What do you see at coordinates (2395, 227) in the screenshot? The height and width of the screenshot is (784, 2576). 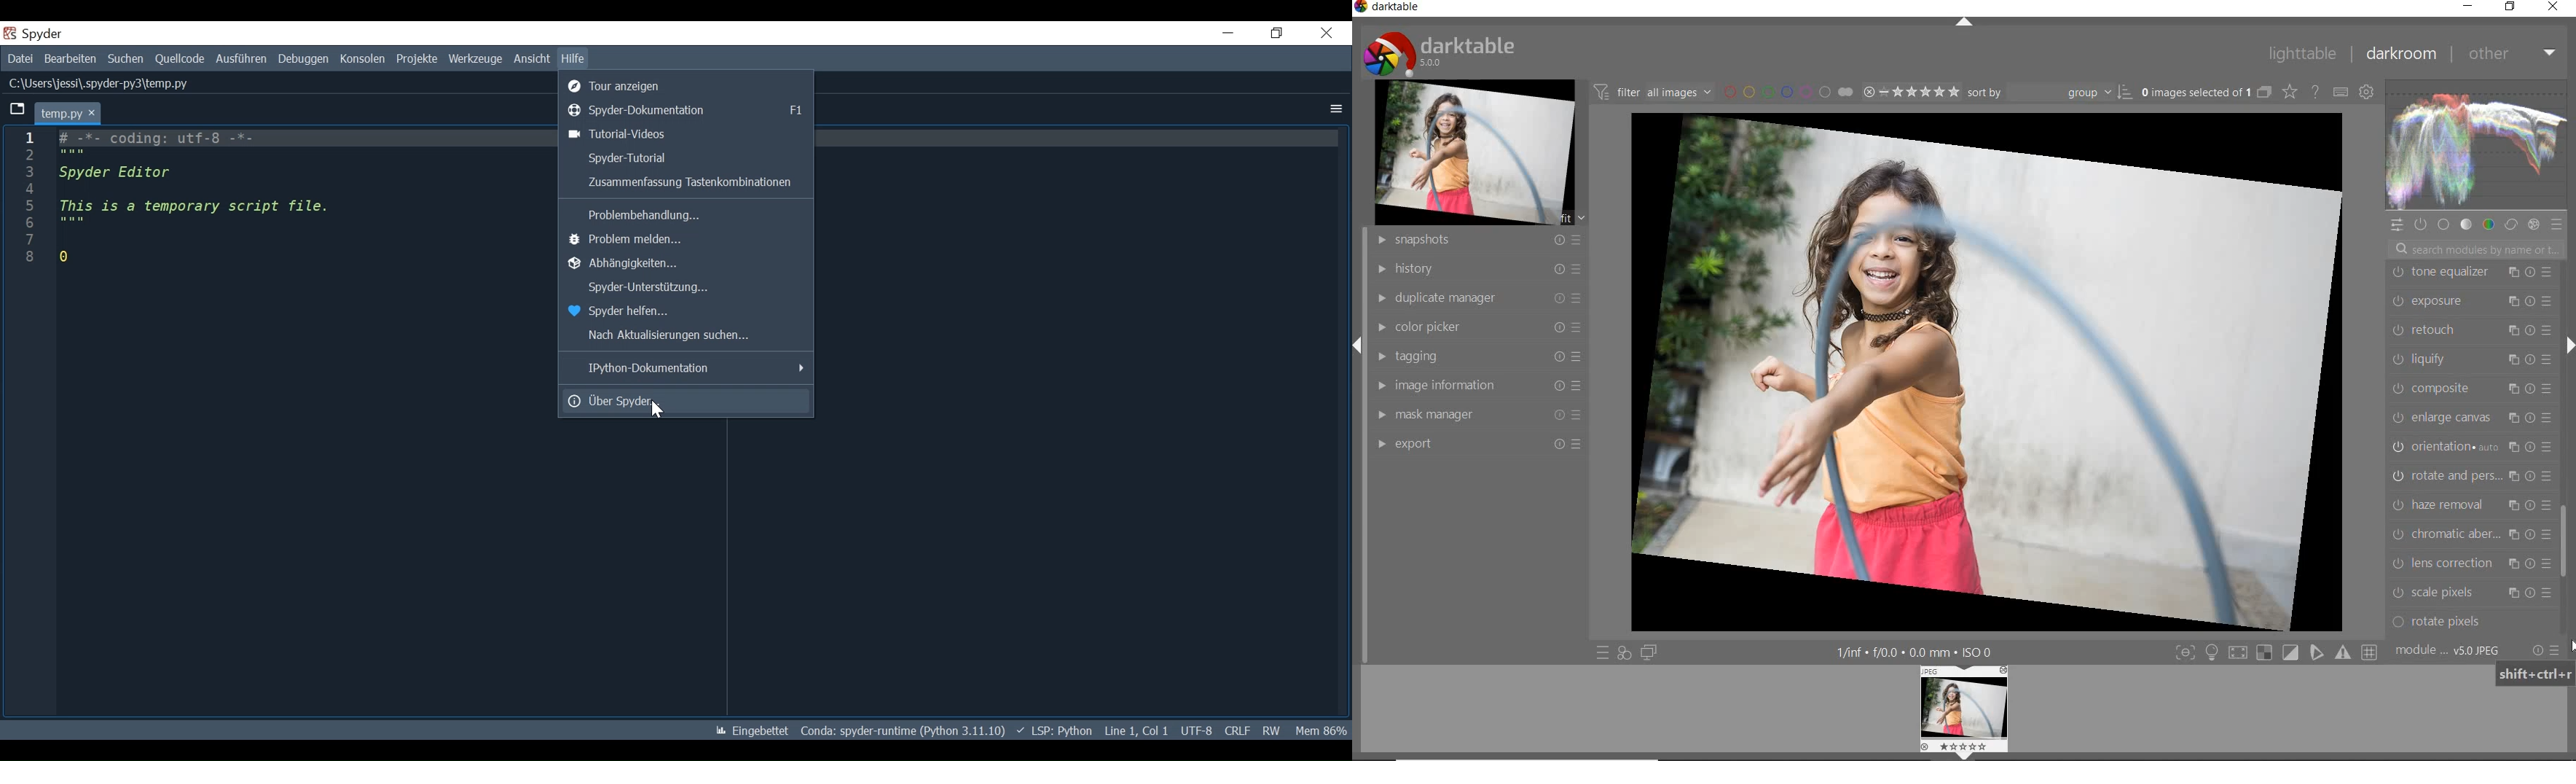 I see `quick access panel` at bounding box center [2395, 227].